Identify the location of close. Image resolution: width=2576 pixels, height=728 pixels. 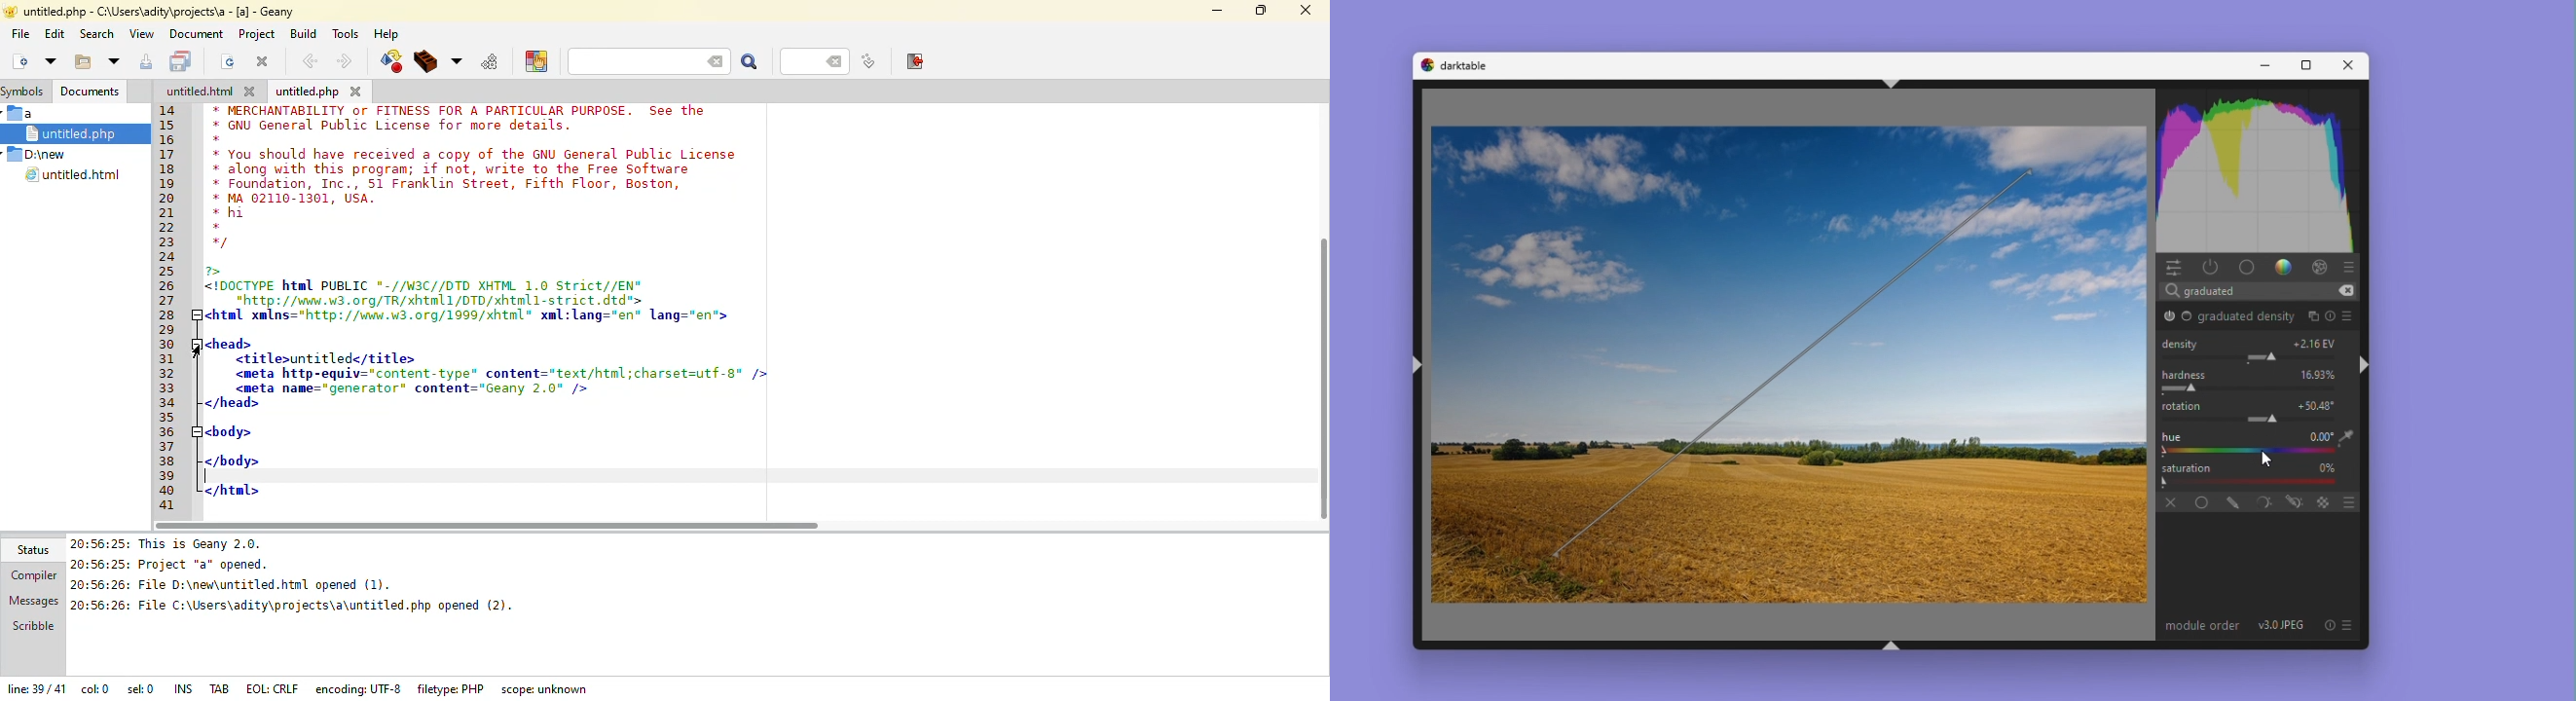
(248, 92).